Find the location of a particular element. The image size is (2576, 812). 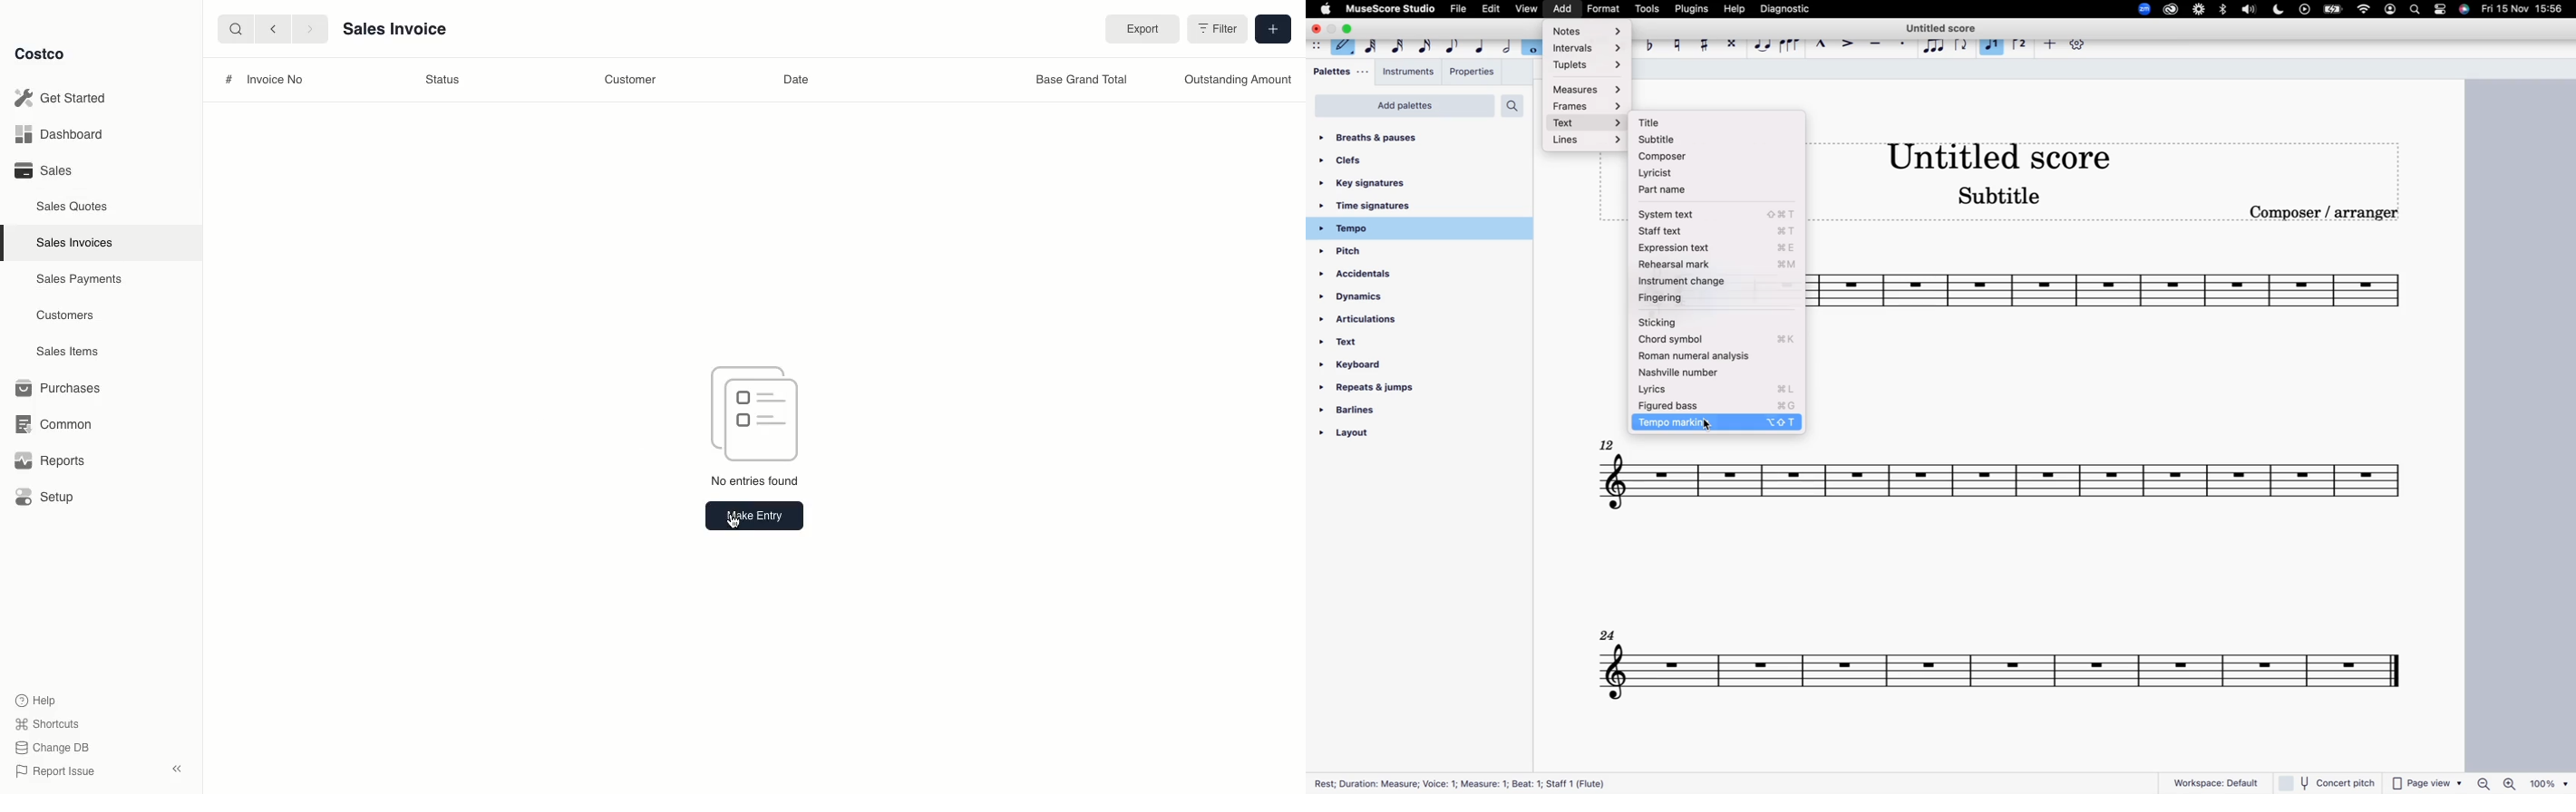

zoom percentage is located at coordinates (2520, 783).